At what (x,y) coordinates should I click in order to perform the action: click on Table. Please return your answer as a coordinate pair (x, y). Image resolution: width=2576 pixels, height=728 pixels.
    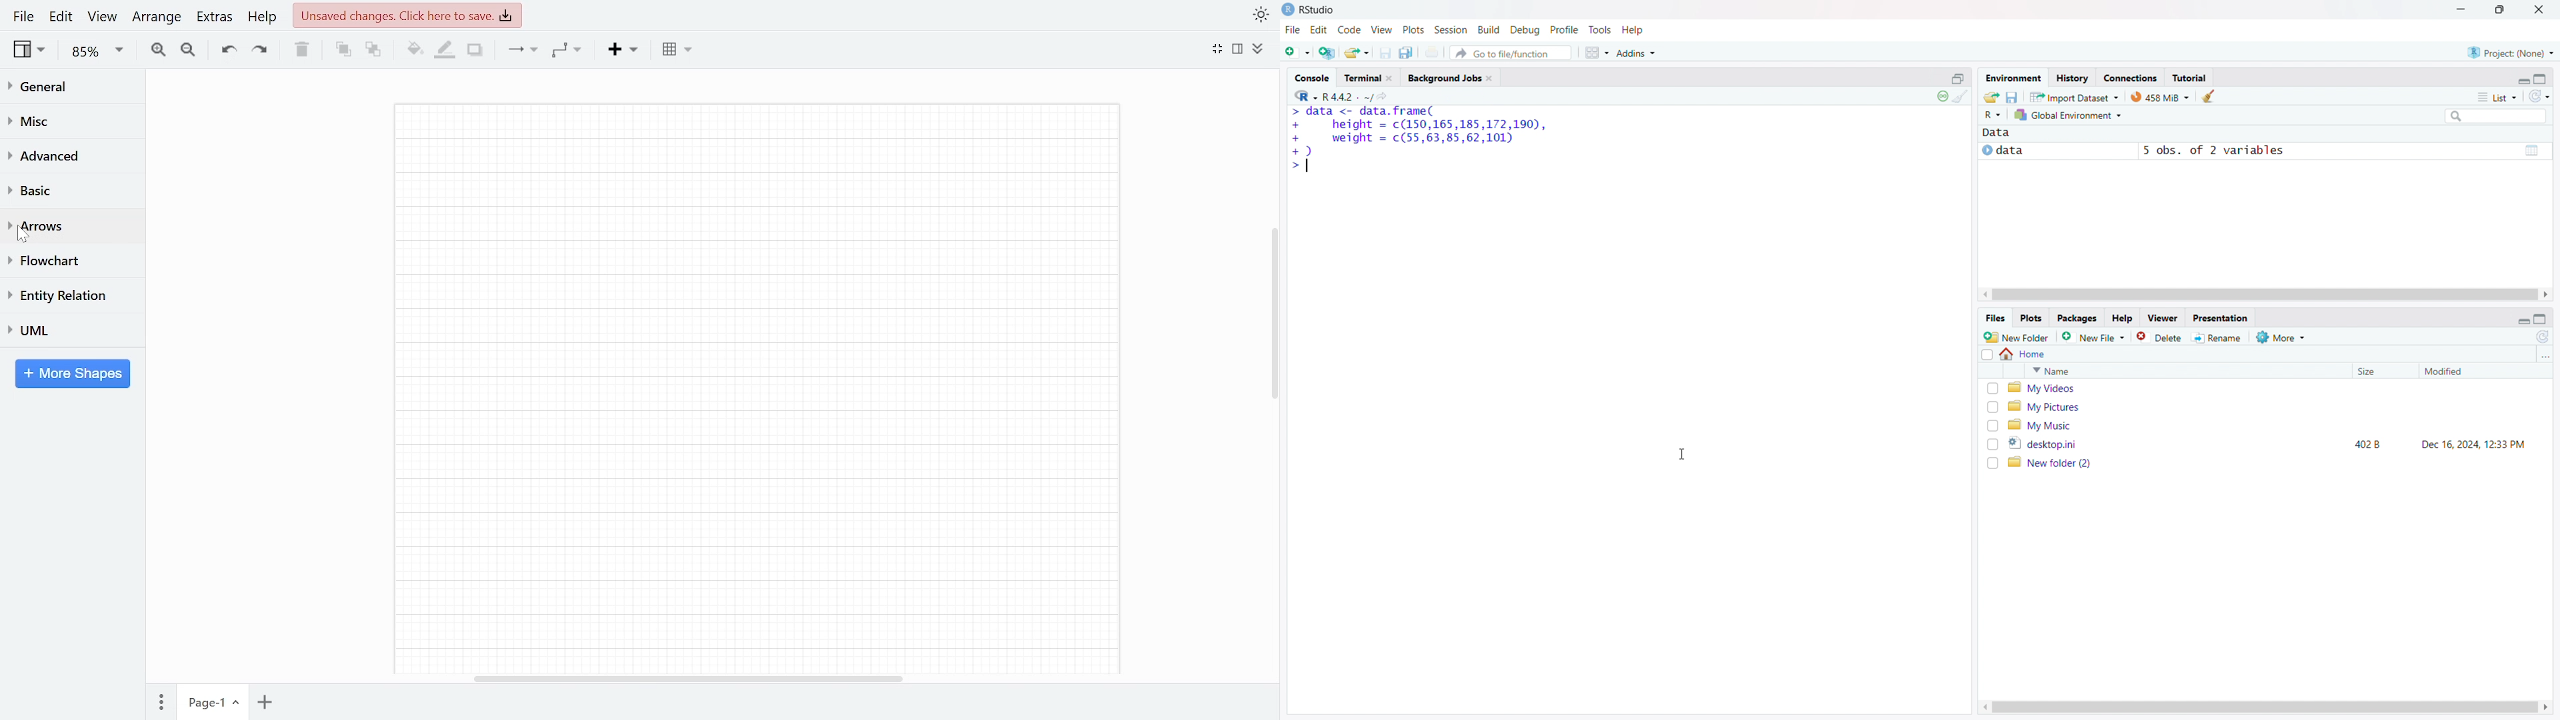
    Looking at the image, I should click on (677, 51).